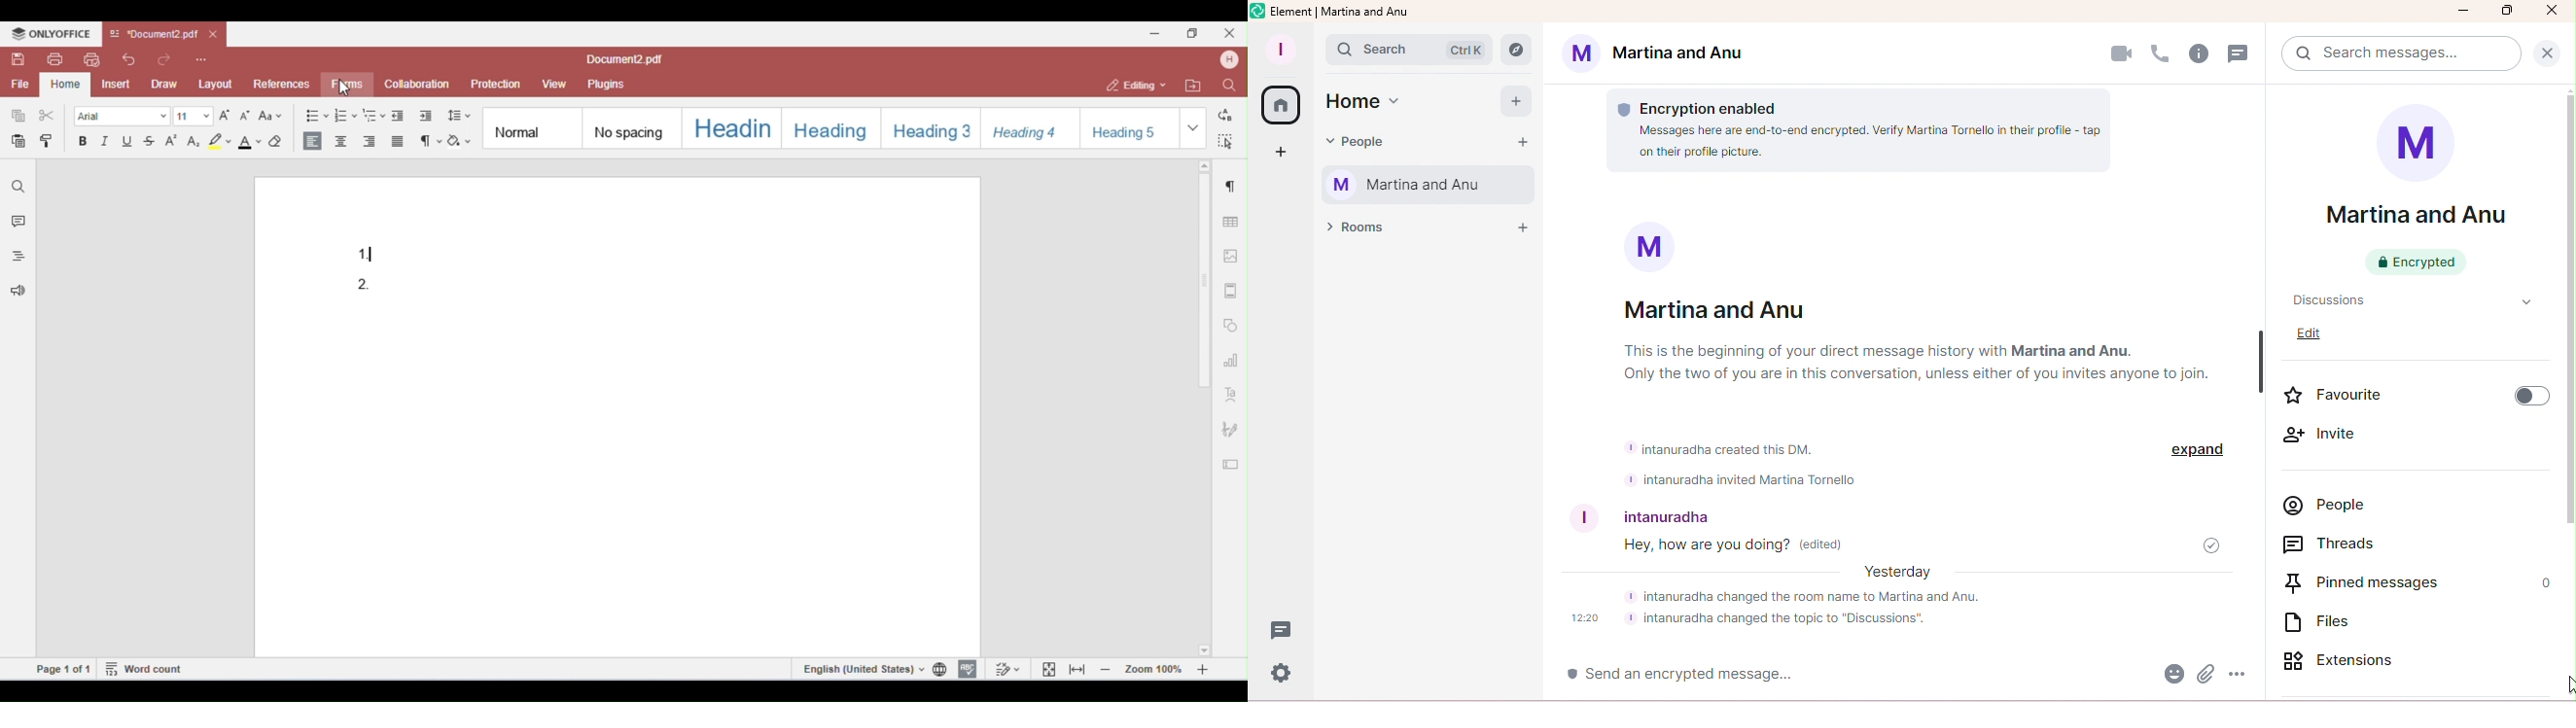  I want to click on Information, so click(1637, 246).